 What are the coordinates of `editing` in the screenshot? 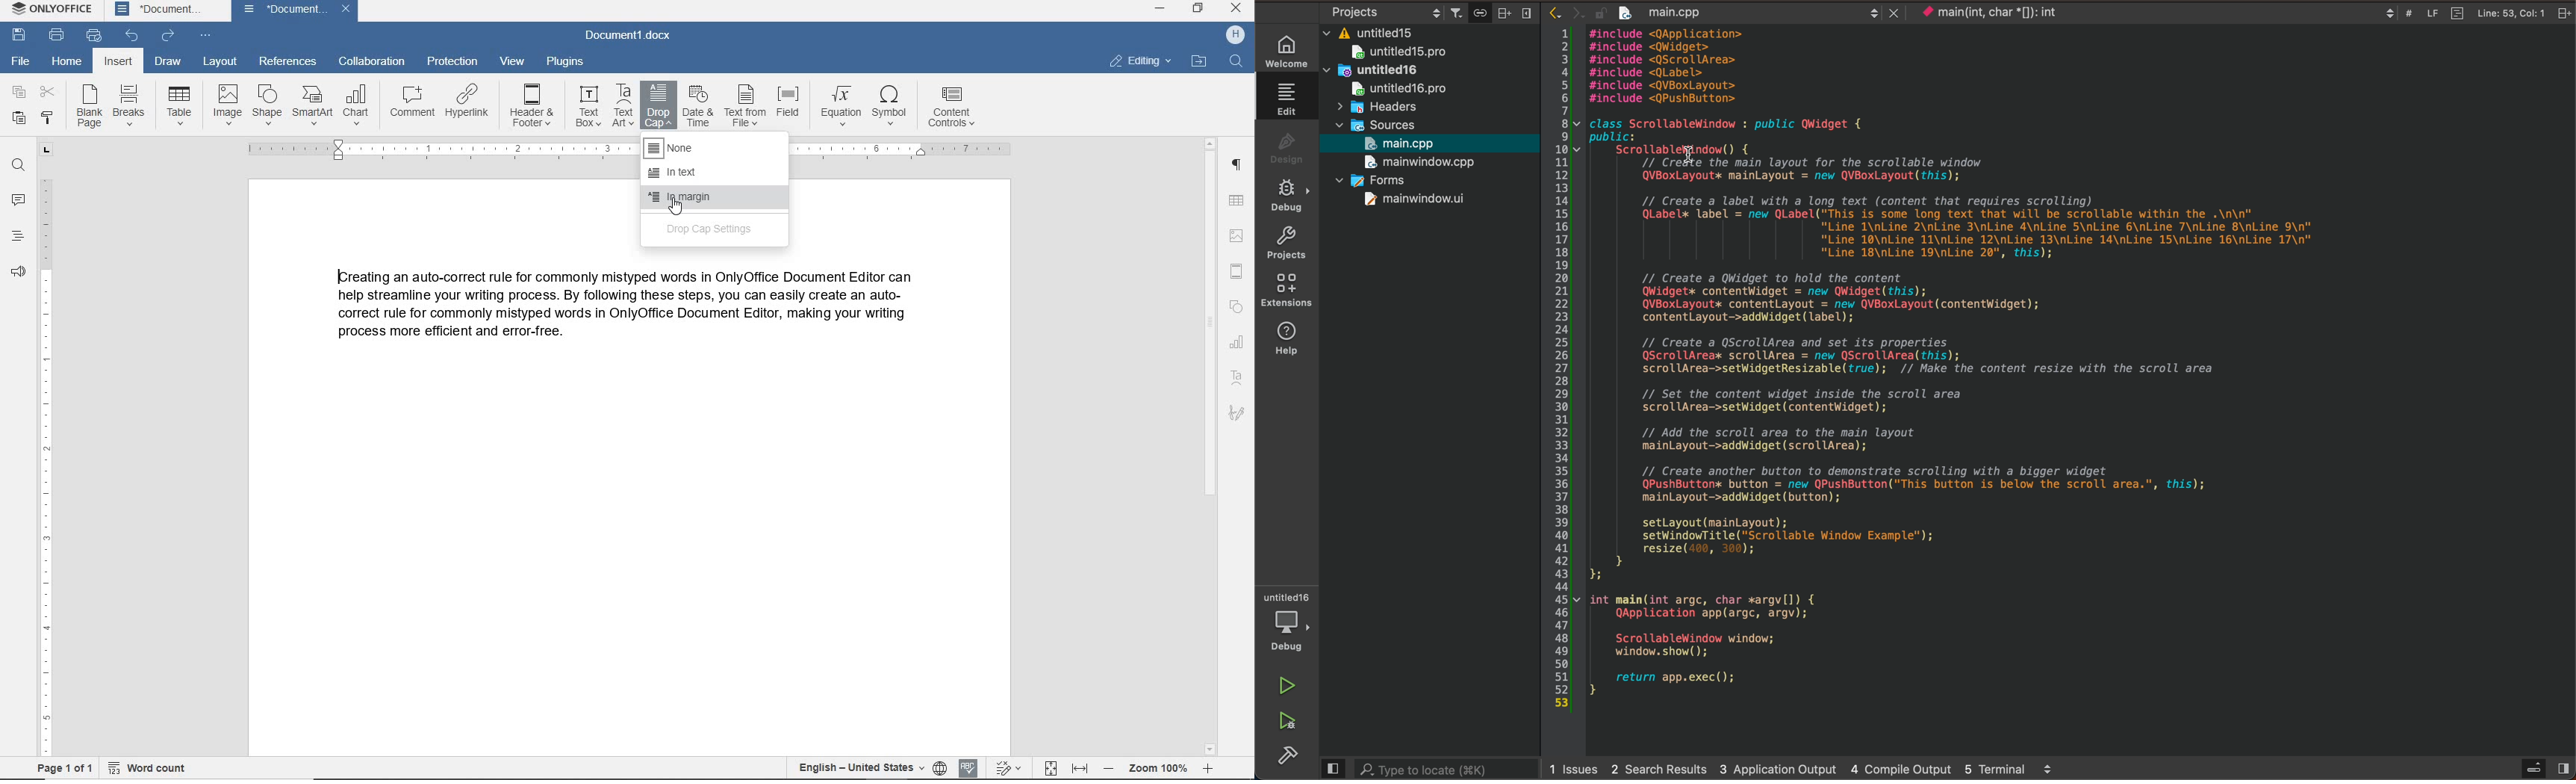 It's located at (1139, 61).